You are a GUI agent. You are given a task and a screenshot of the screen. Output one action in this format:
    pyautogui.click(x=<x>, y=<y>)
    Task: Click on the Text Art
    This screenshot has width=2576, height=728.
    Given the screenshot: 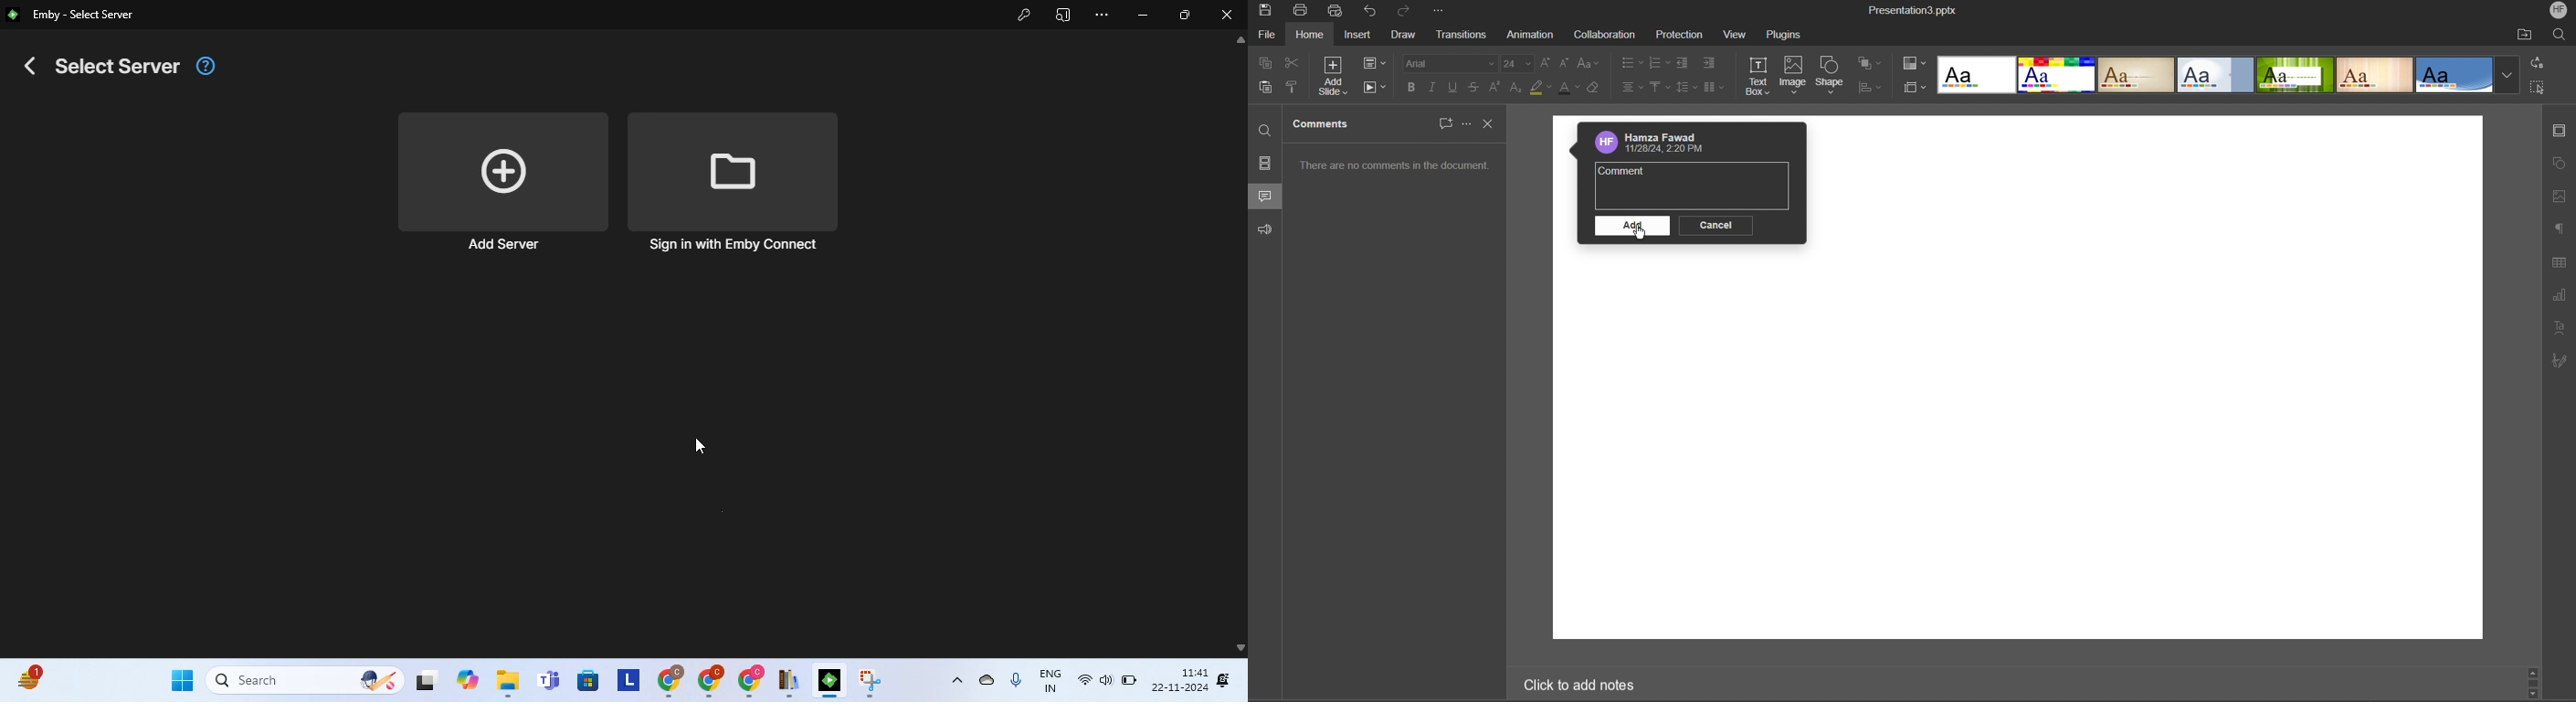 What is the action you would take?
    pyautogui.click(x=2559, y=328)
    